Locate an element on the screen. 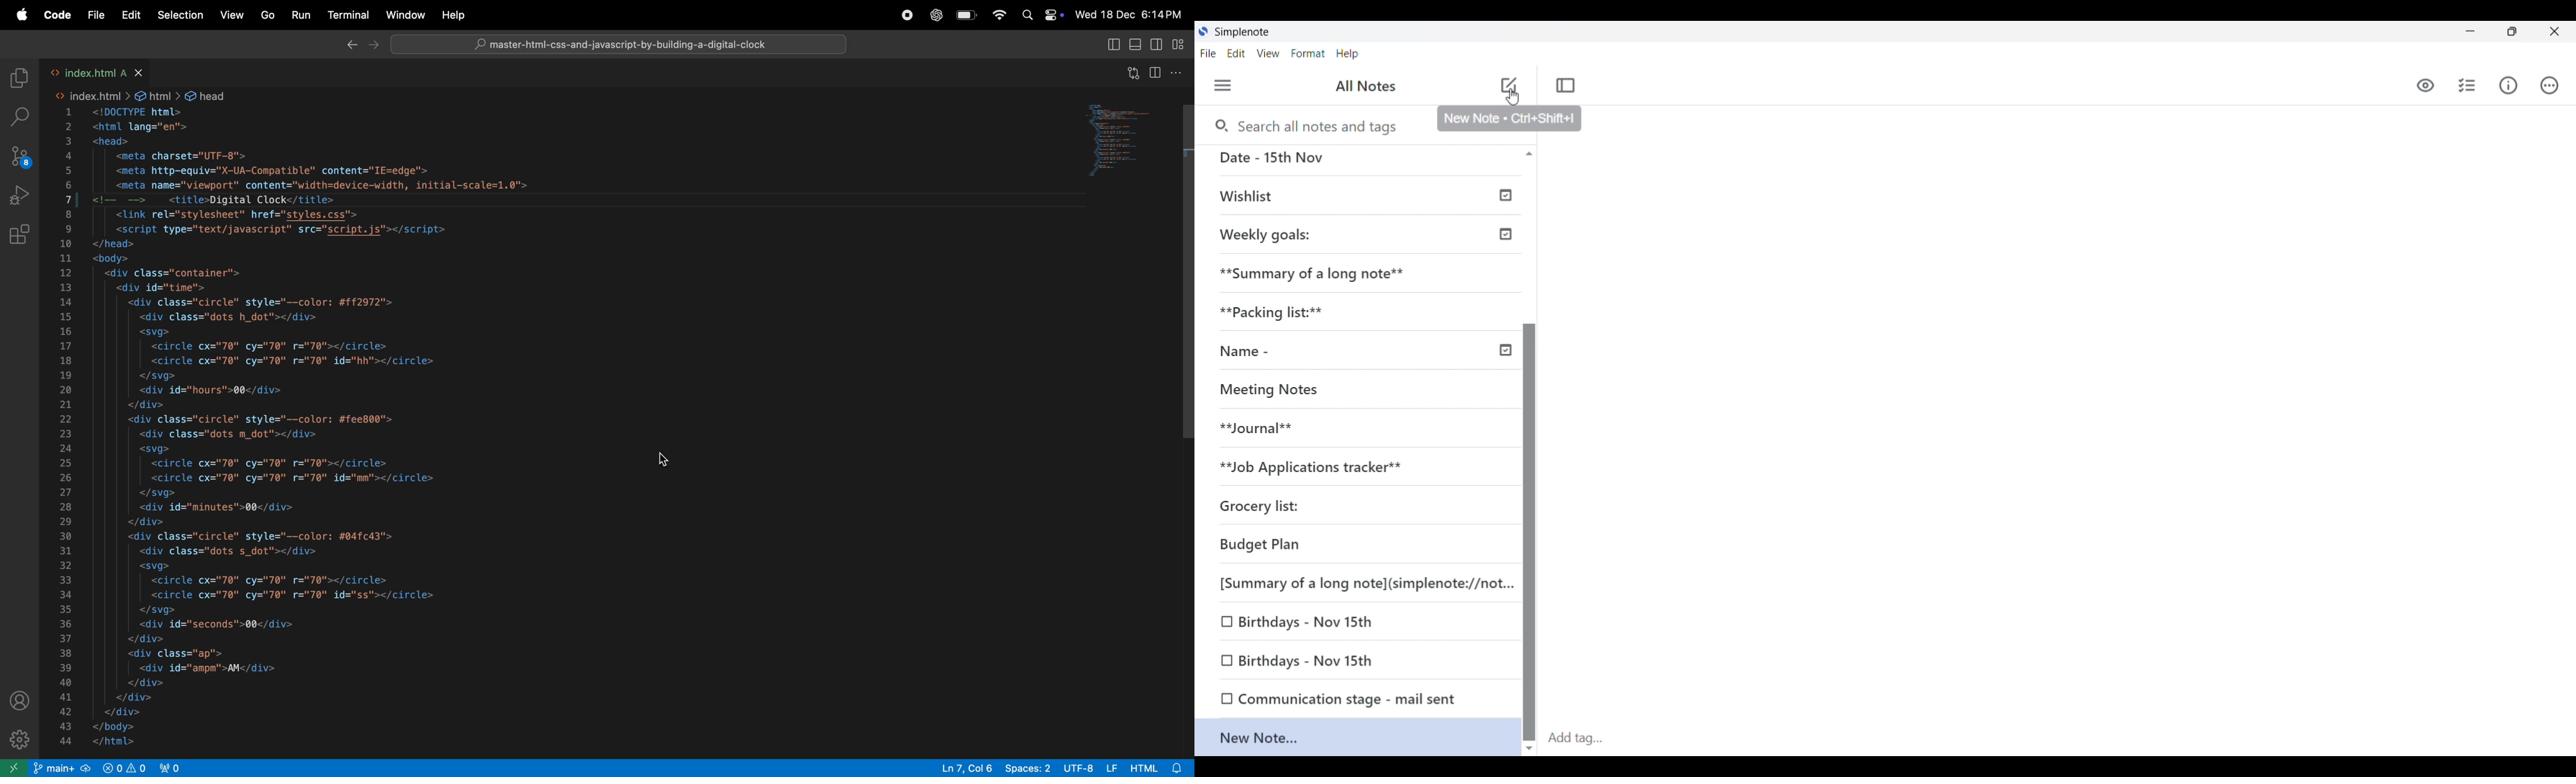 This screenshot has width=2576, height=784. Toggle focus mode is located at coordinates (1566, 85).